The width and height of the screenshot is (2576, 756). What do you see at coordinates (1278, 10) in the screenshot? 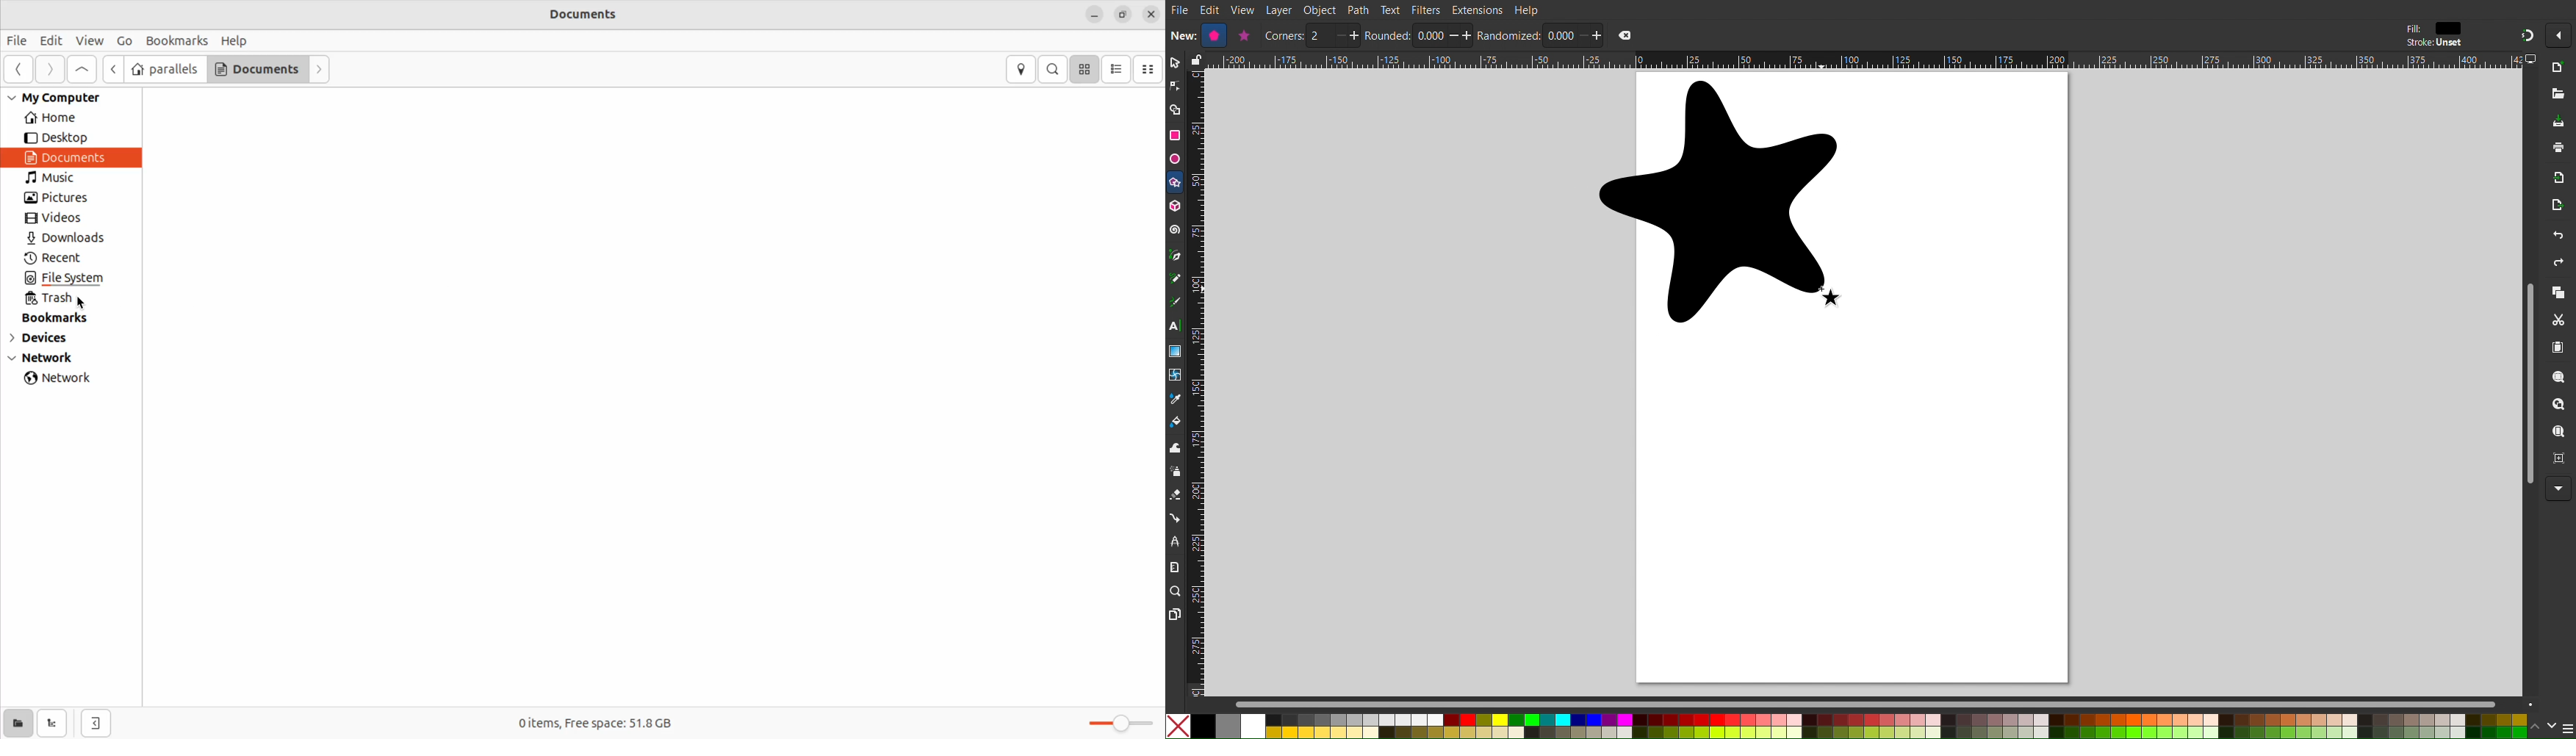
I see `Layer` at bounding box center [1278, 10].